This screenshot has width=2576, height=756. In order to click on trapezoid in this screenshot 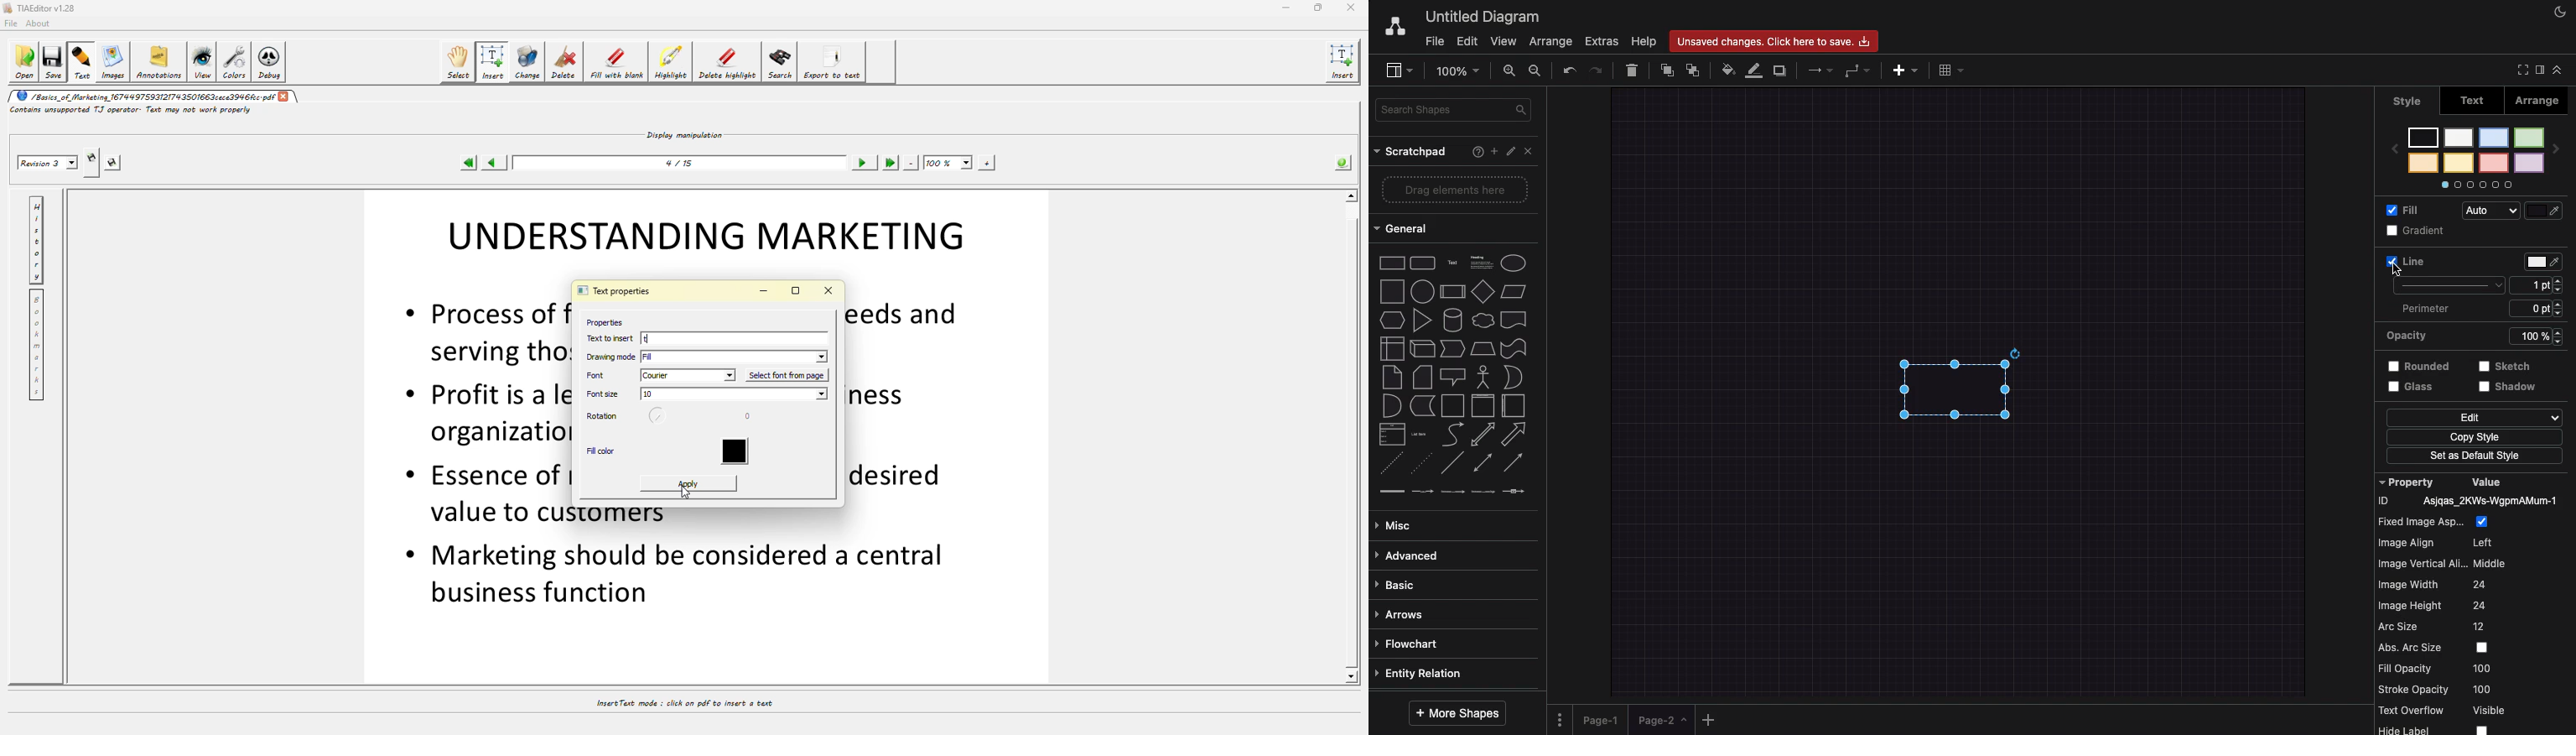, I will do `click(1482, 347)`.